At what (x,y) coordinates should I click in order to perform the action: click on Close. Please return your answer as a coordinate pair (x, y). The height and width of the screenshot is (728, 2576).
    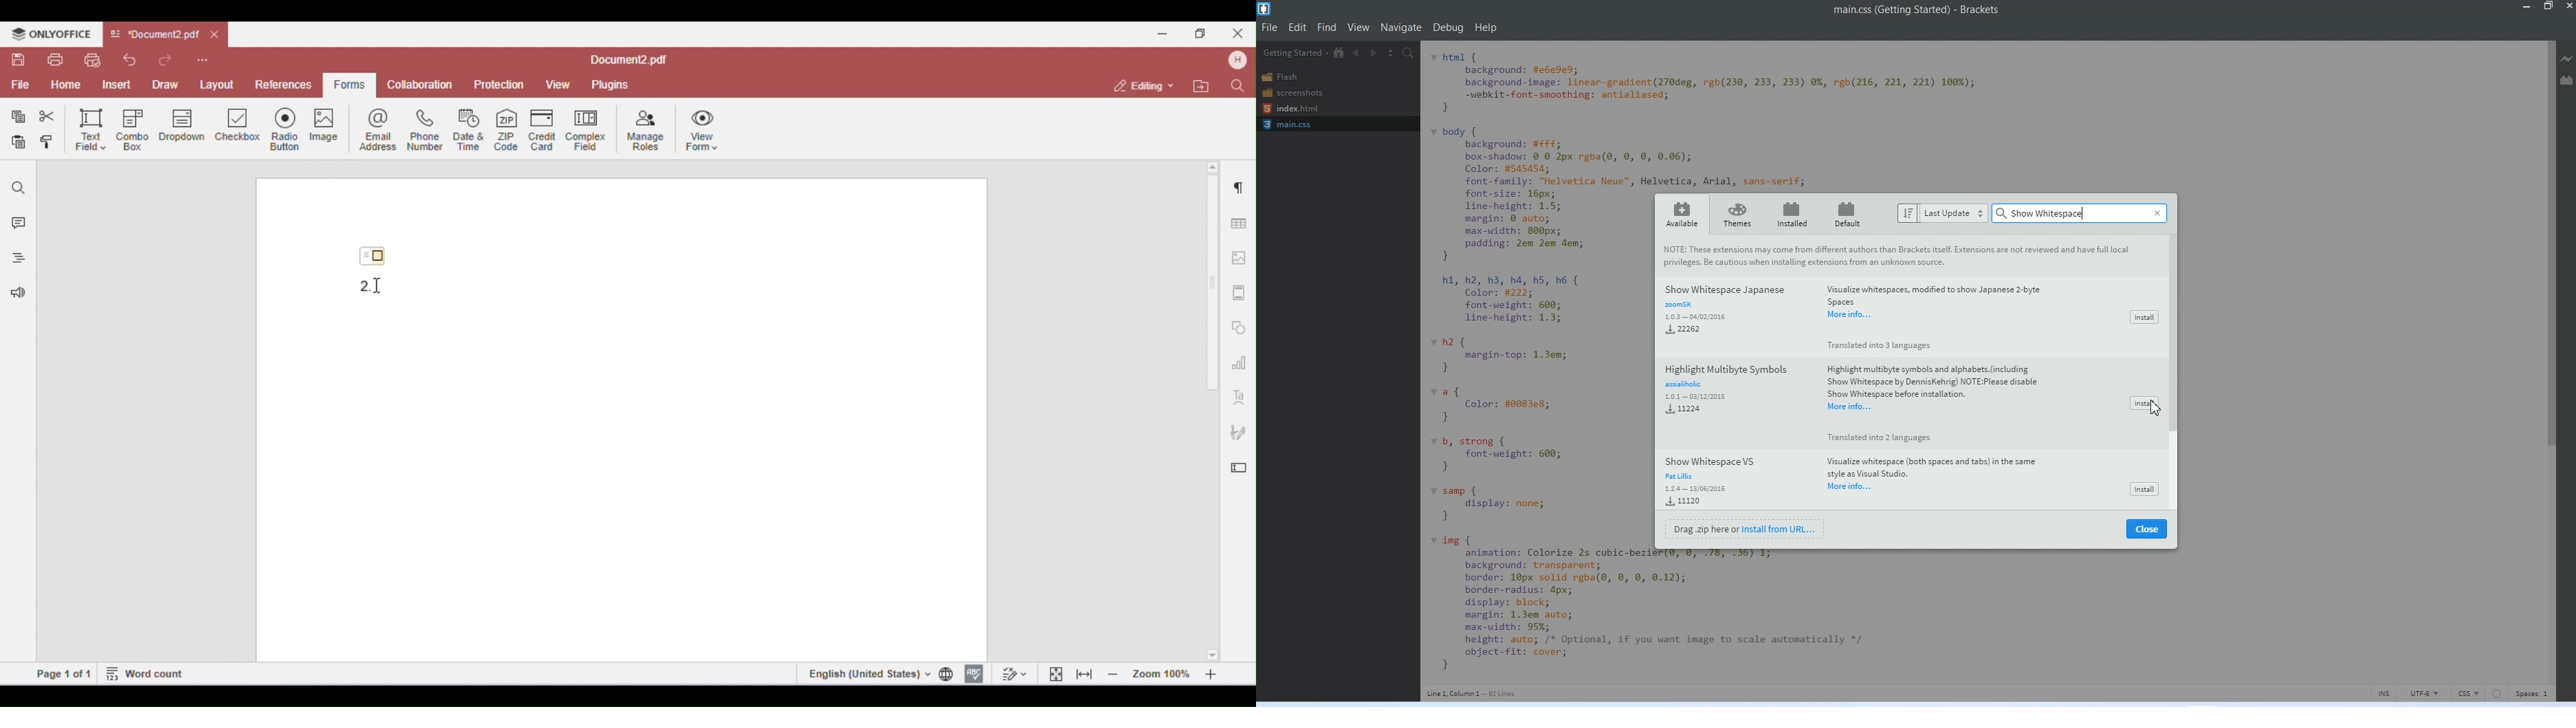
    Looking at the image, I should click on (2158, 213).